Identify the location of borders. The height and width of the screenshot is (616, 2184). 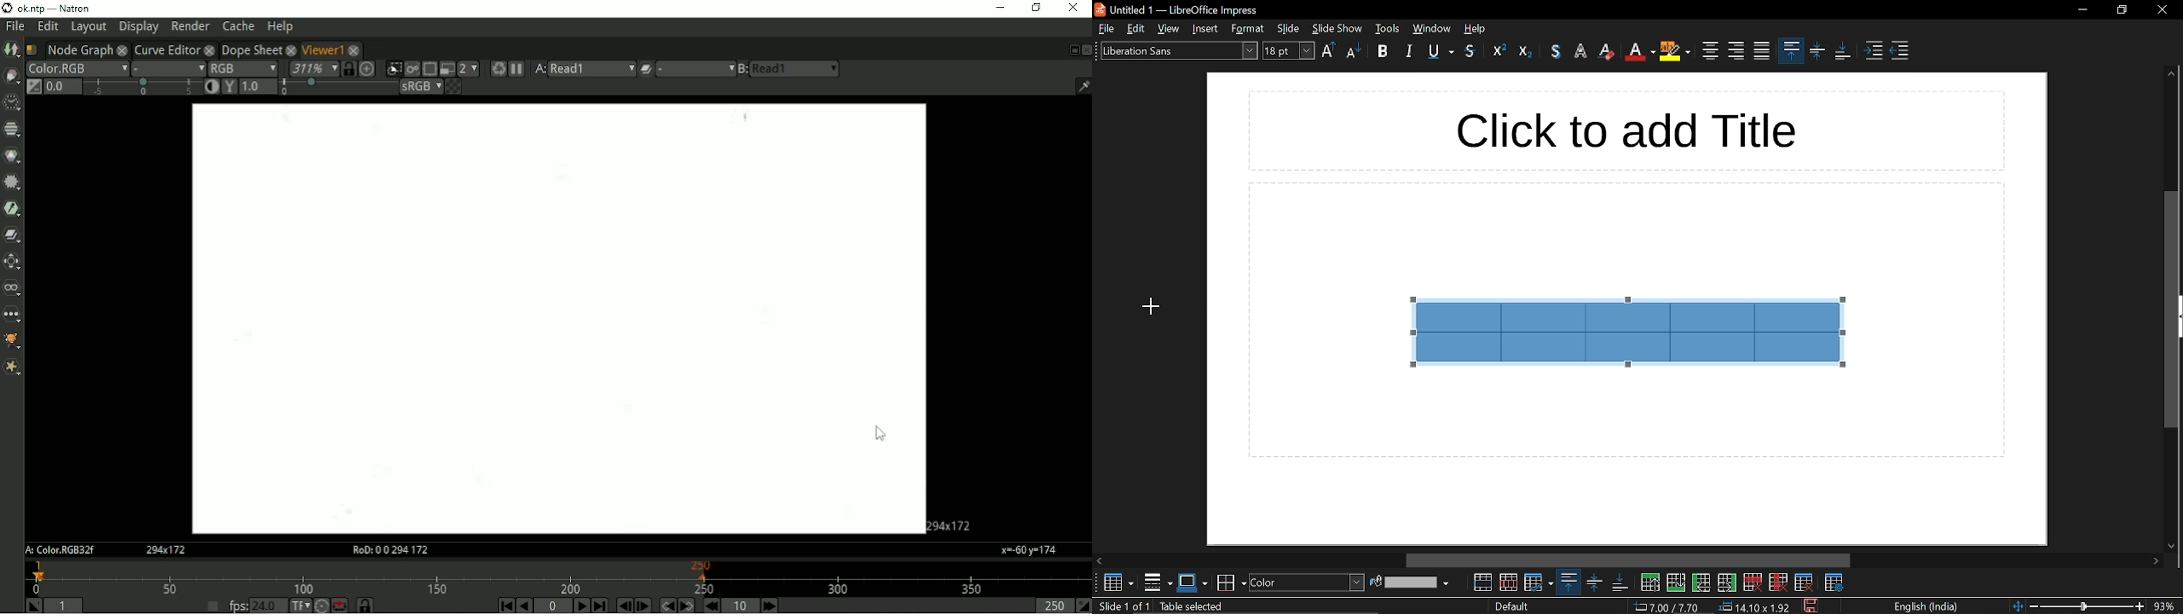
(1159, 582).